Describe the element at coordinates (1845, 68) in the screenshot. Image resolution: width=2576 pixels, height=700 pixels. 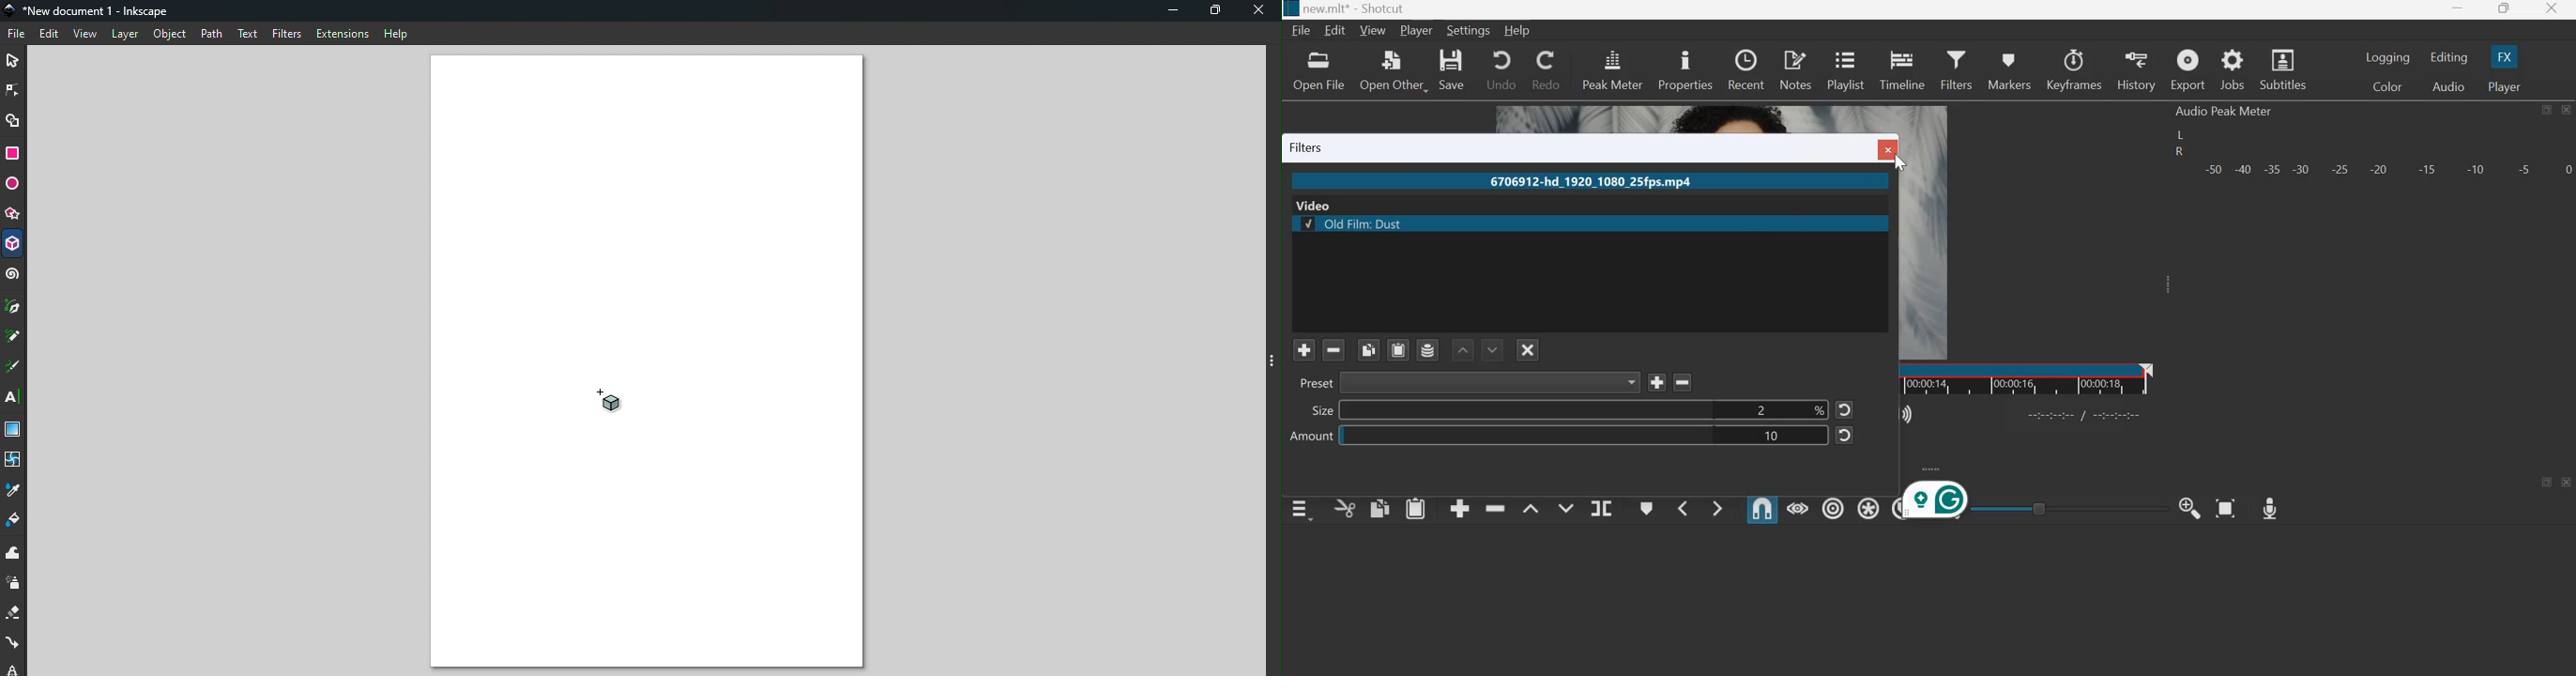
I see `playlist` at that location.